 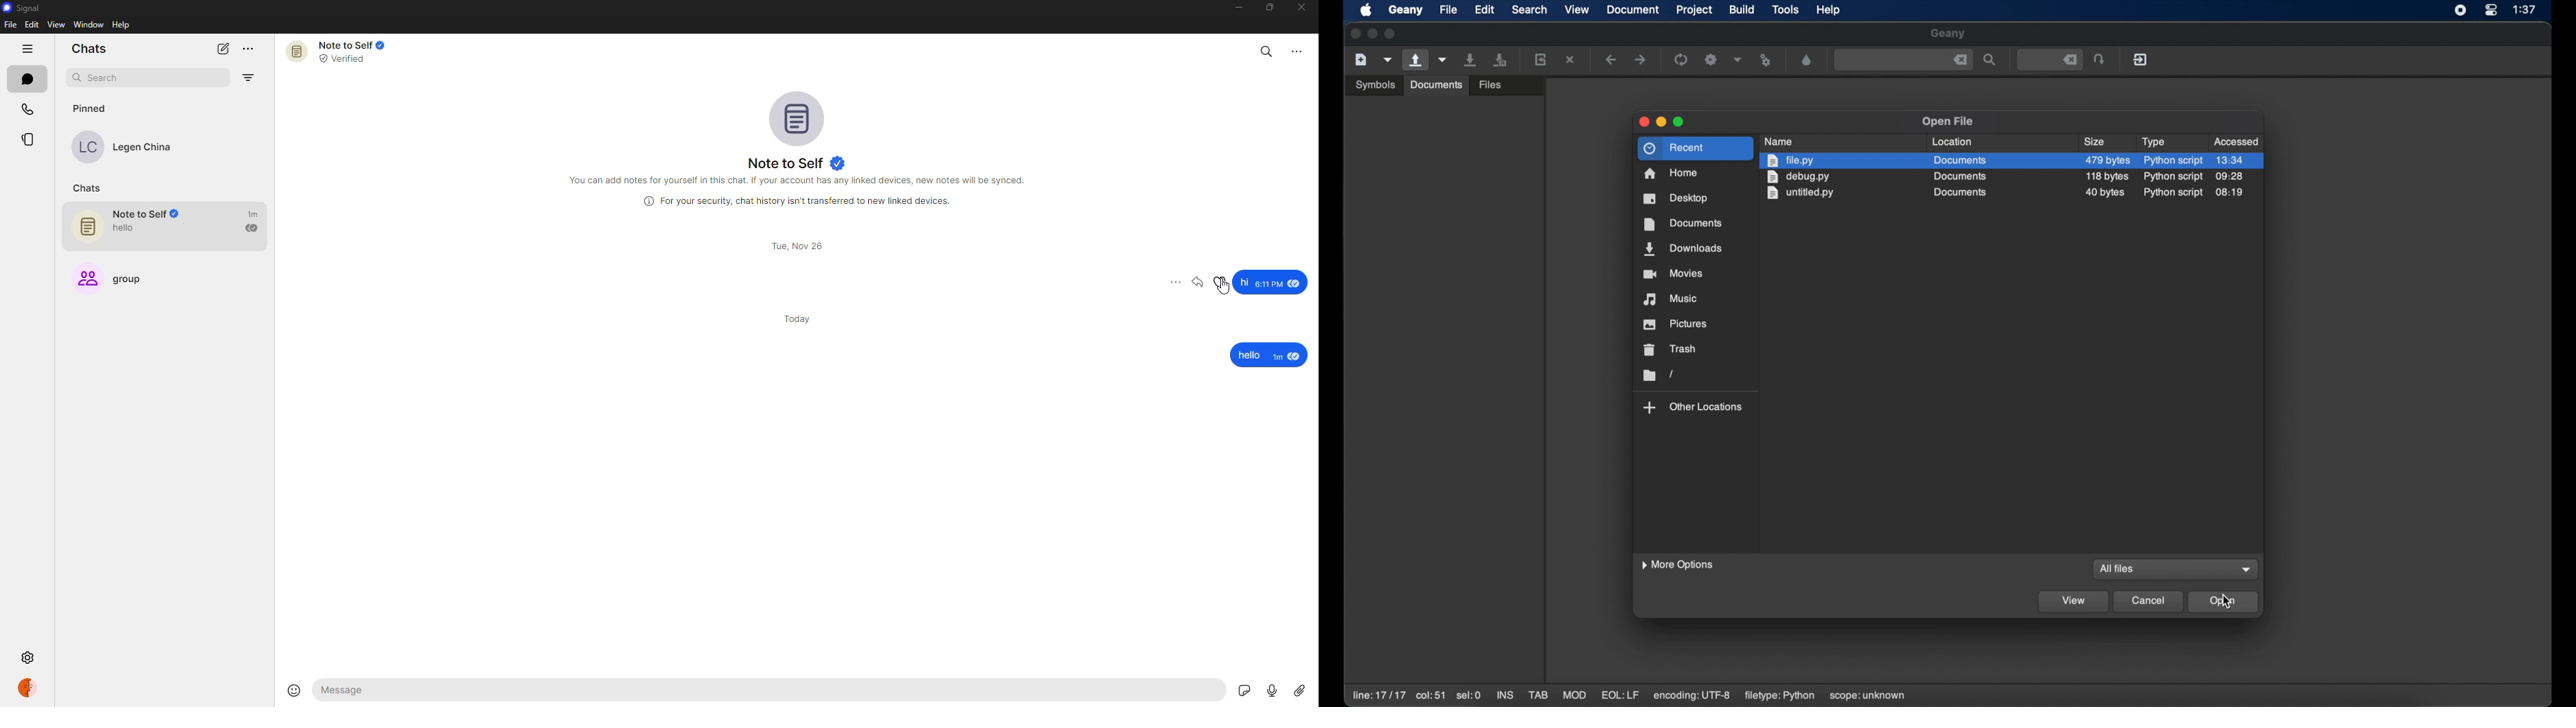 What do you see at coordinates (1953, 141) in the screenshot?
I see `location` at bounding box center [1953, 141].